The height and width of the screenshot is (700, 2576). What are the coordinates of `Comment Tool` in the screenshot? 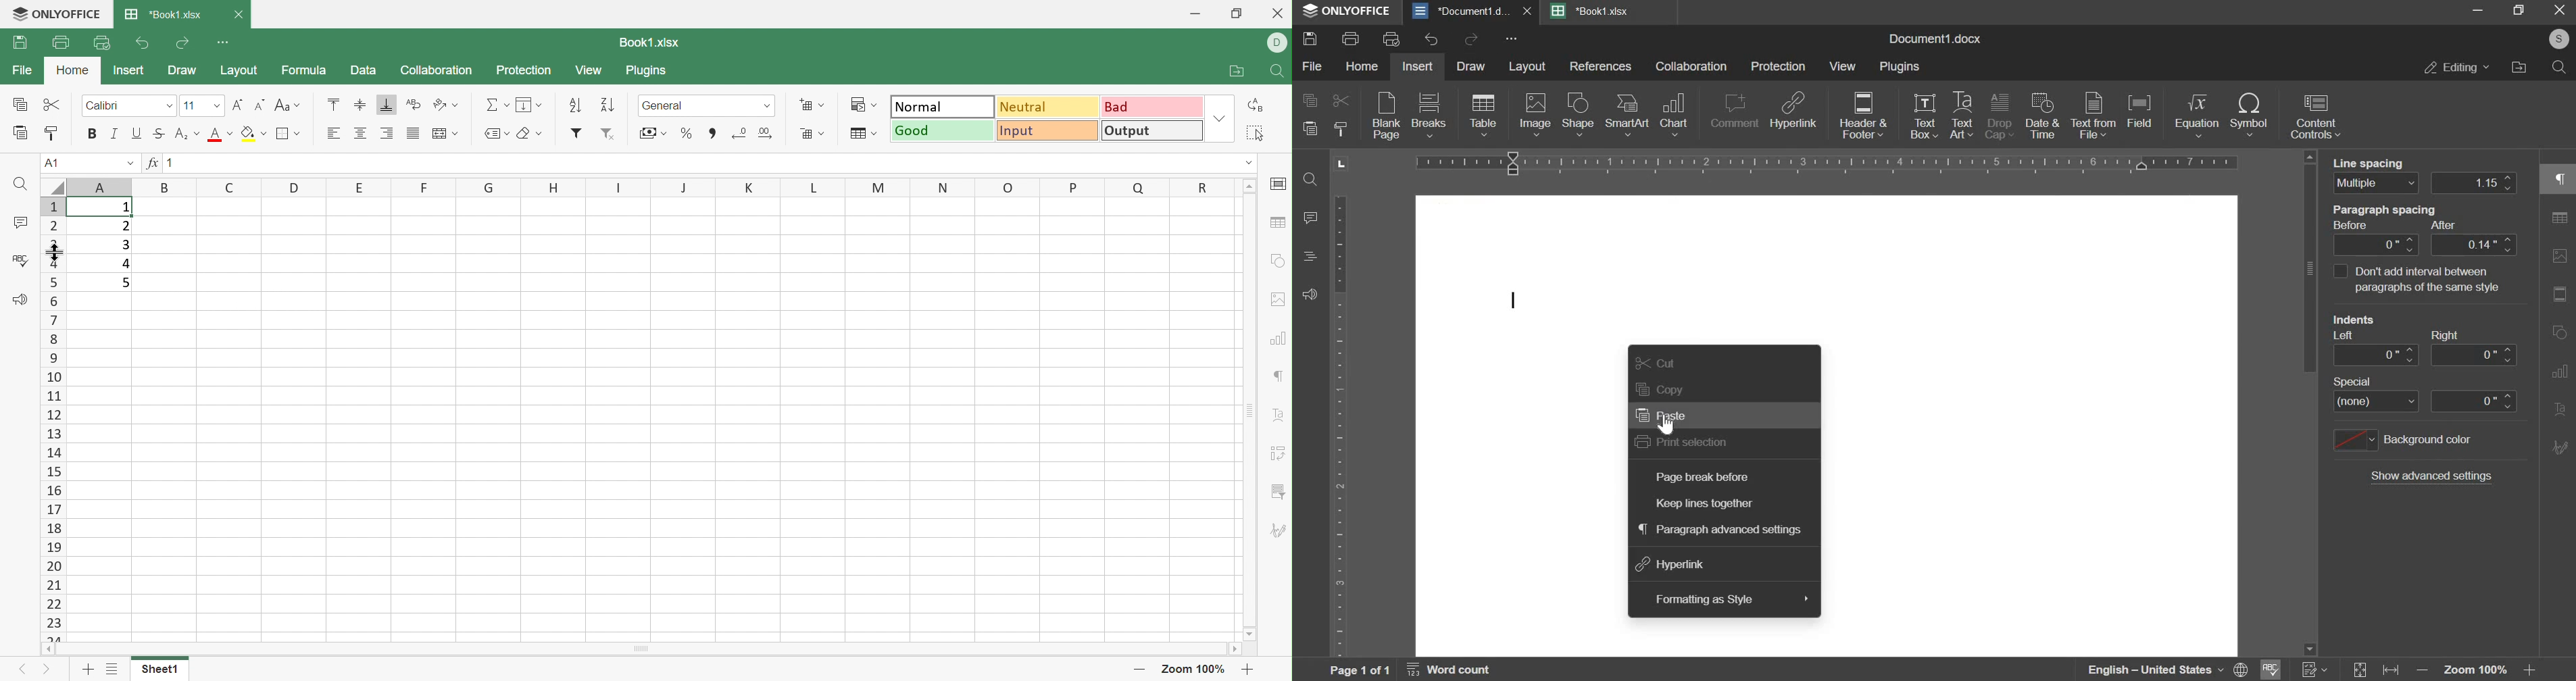 It's located at (2560, 369).